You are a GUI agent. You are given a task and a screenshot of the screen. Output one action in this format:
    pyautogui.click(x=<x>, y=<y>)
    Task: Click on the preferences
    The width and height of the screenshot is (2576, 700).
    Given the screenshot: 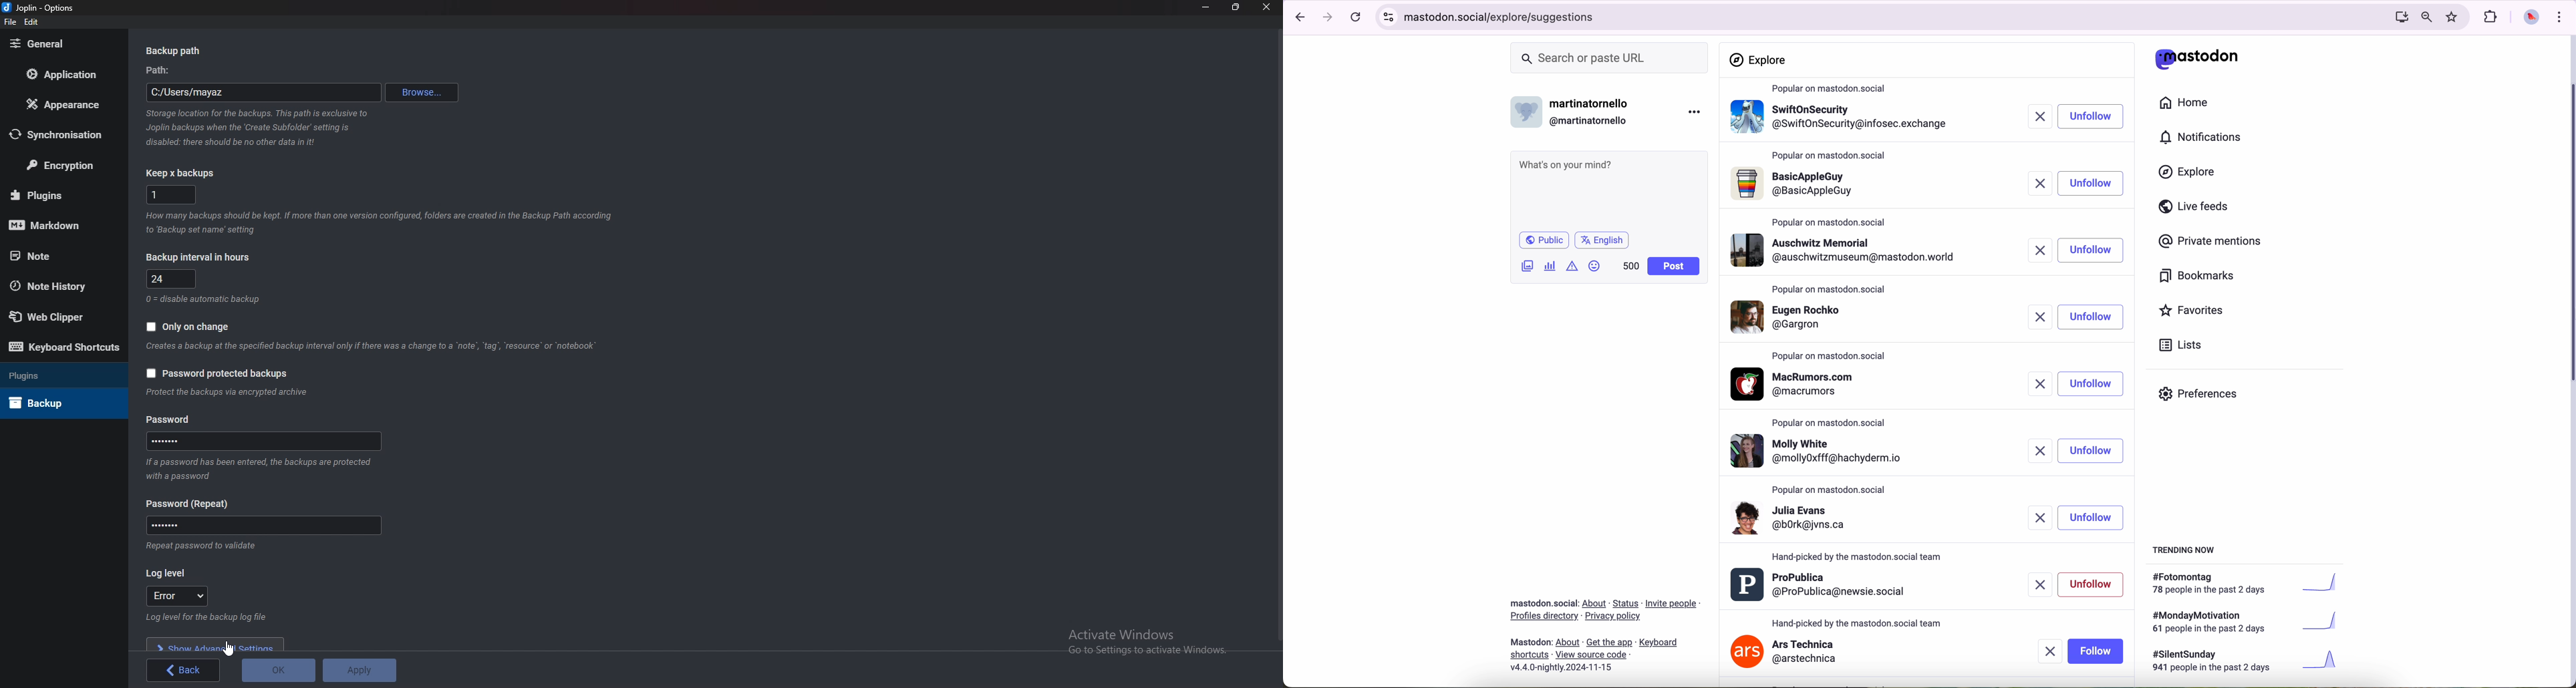 What is the action you would take?
    pyautogui.click(x=2206, y=397)
    